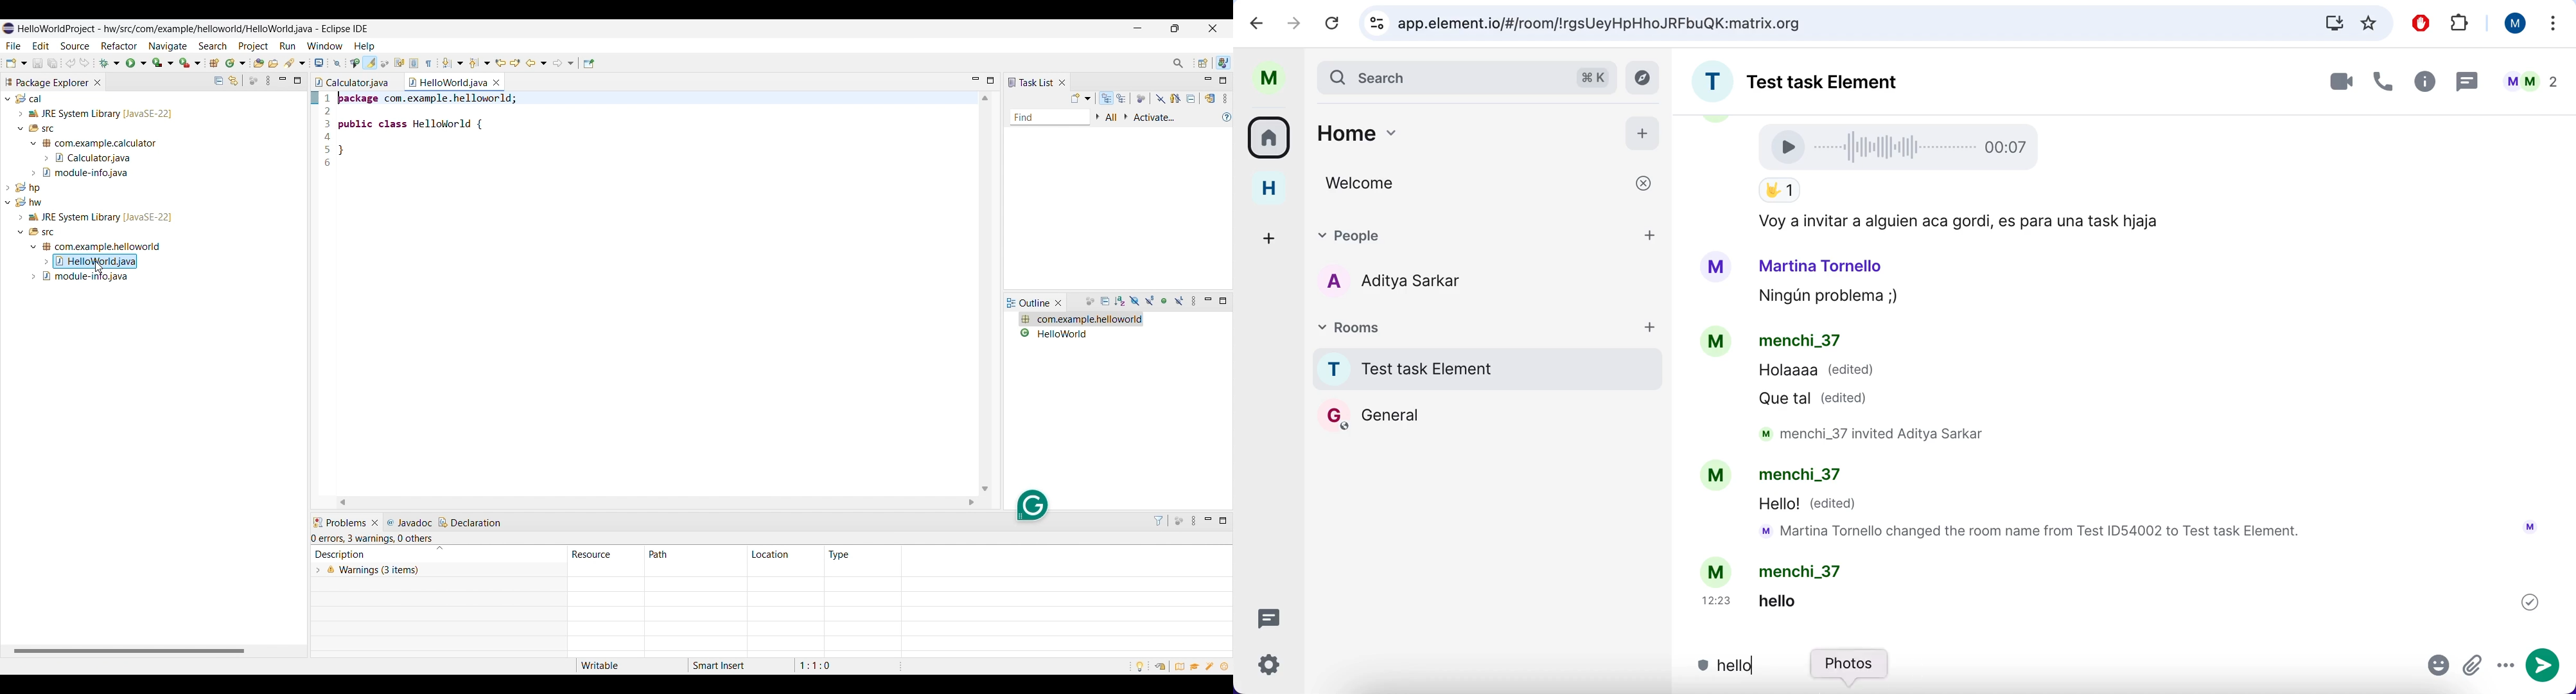  Describe the element at coordinates (1208, 301) in the screenshot. I see `Minimize` at that location.